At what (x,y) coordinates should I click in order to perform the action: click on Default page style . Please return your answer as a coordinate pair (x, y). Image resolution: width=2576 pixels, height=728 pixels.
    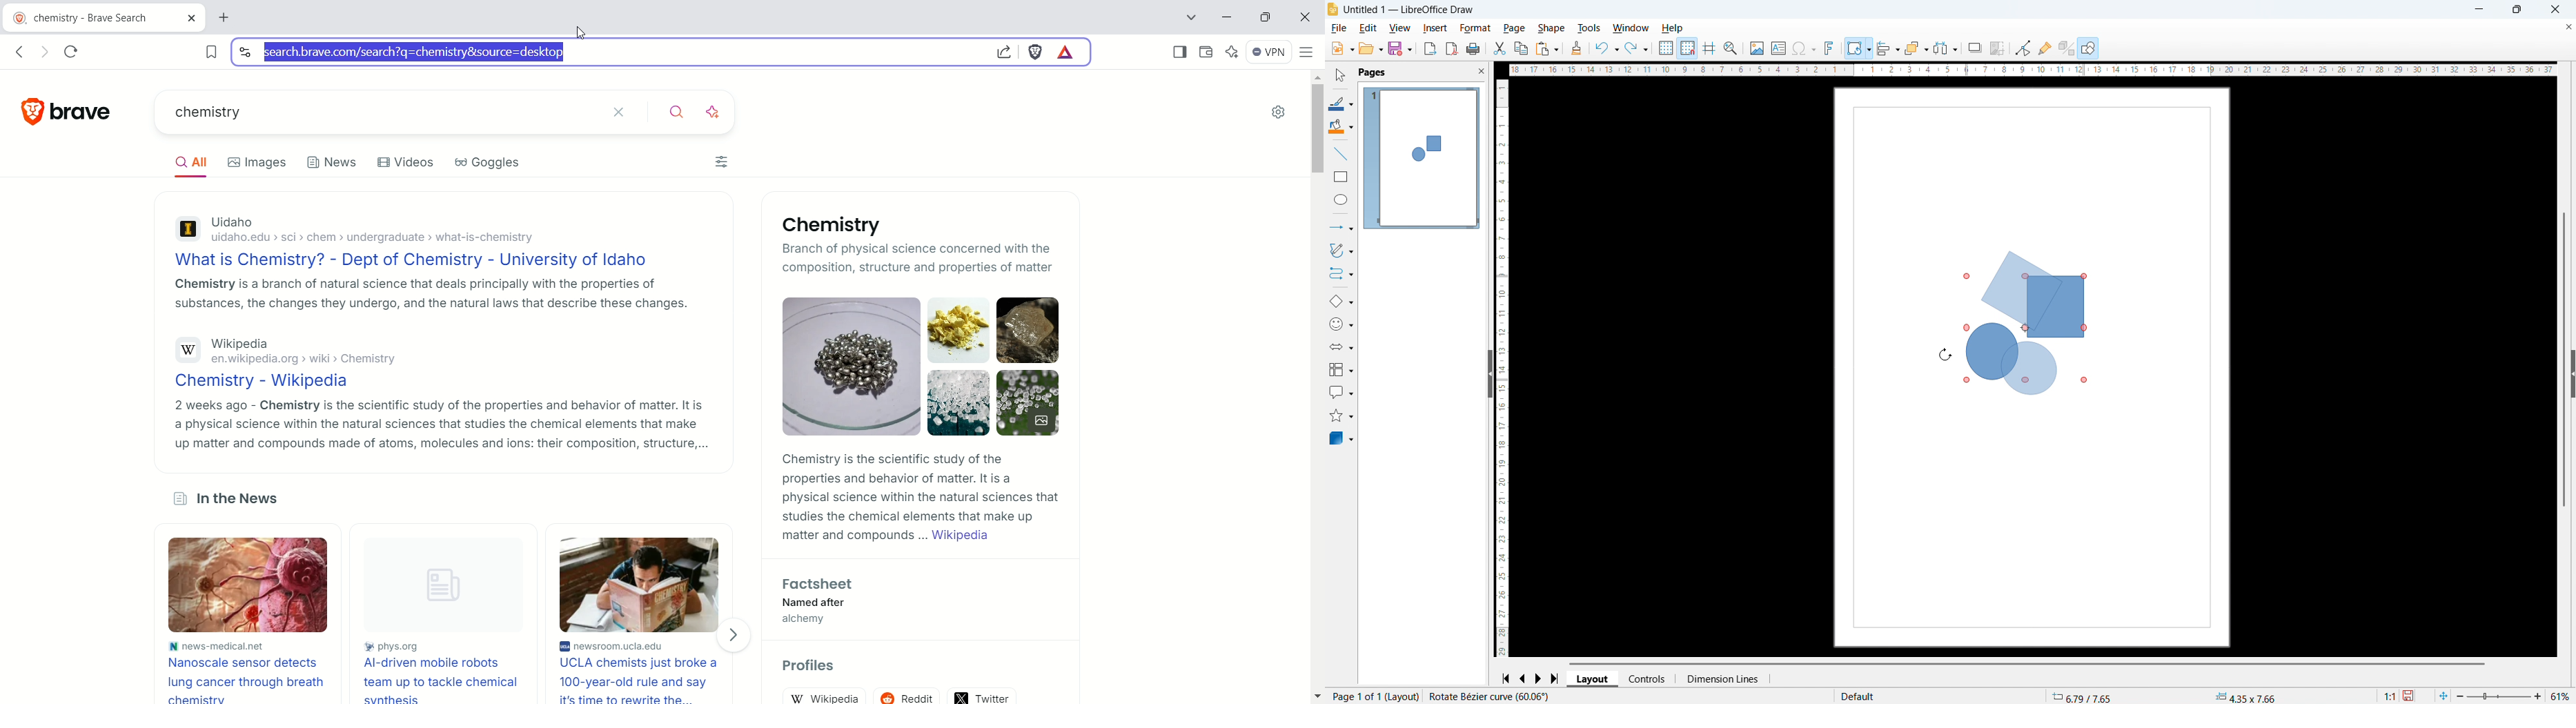
    Looking at the image, I should click on (1860, 697).